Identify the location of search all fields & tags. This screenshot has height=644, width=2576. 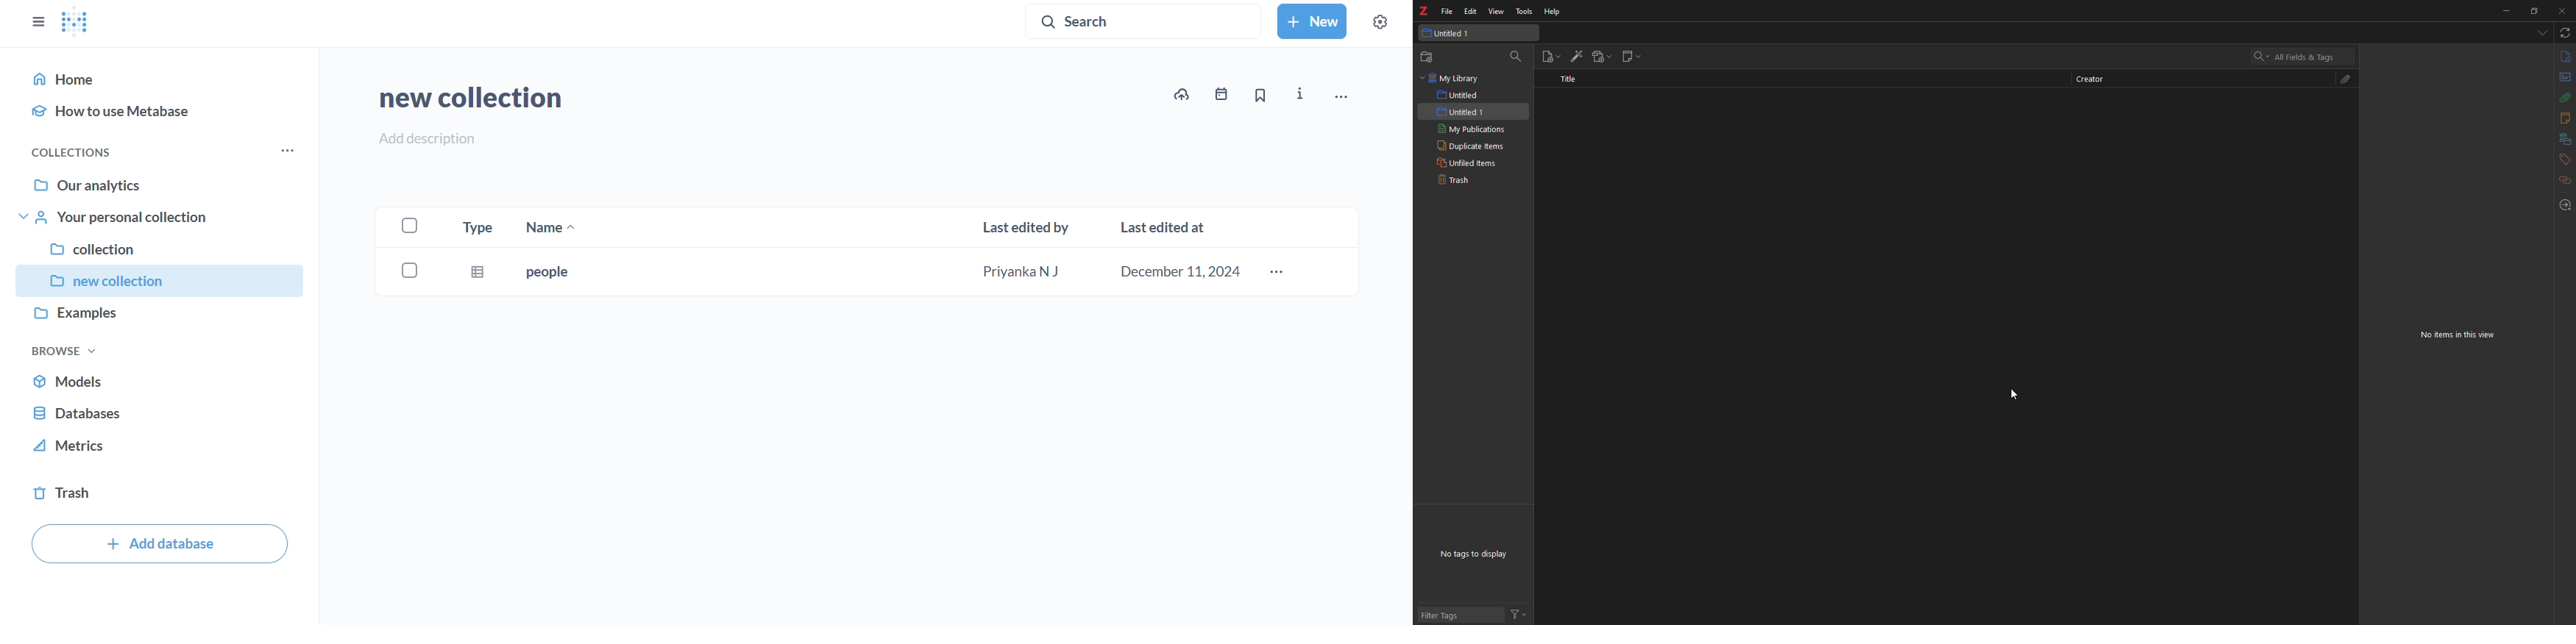
(2294, 57).